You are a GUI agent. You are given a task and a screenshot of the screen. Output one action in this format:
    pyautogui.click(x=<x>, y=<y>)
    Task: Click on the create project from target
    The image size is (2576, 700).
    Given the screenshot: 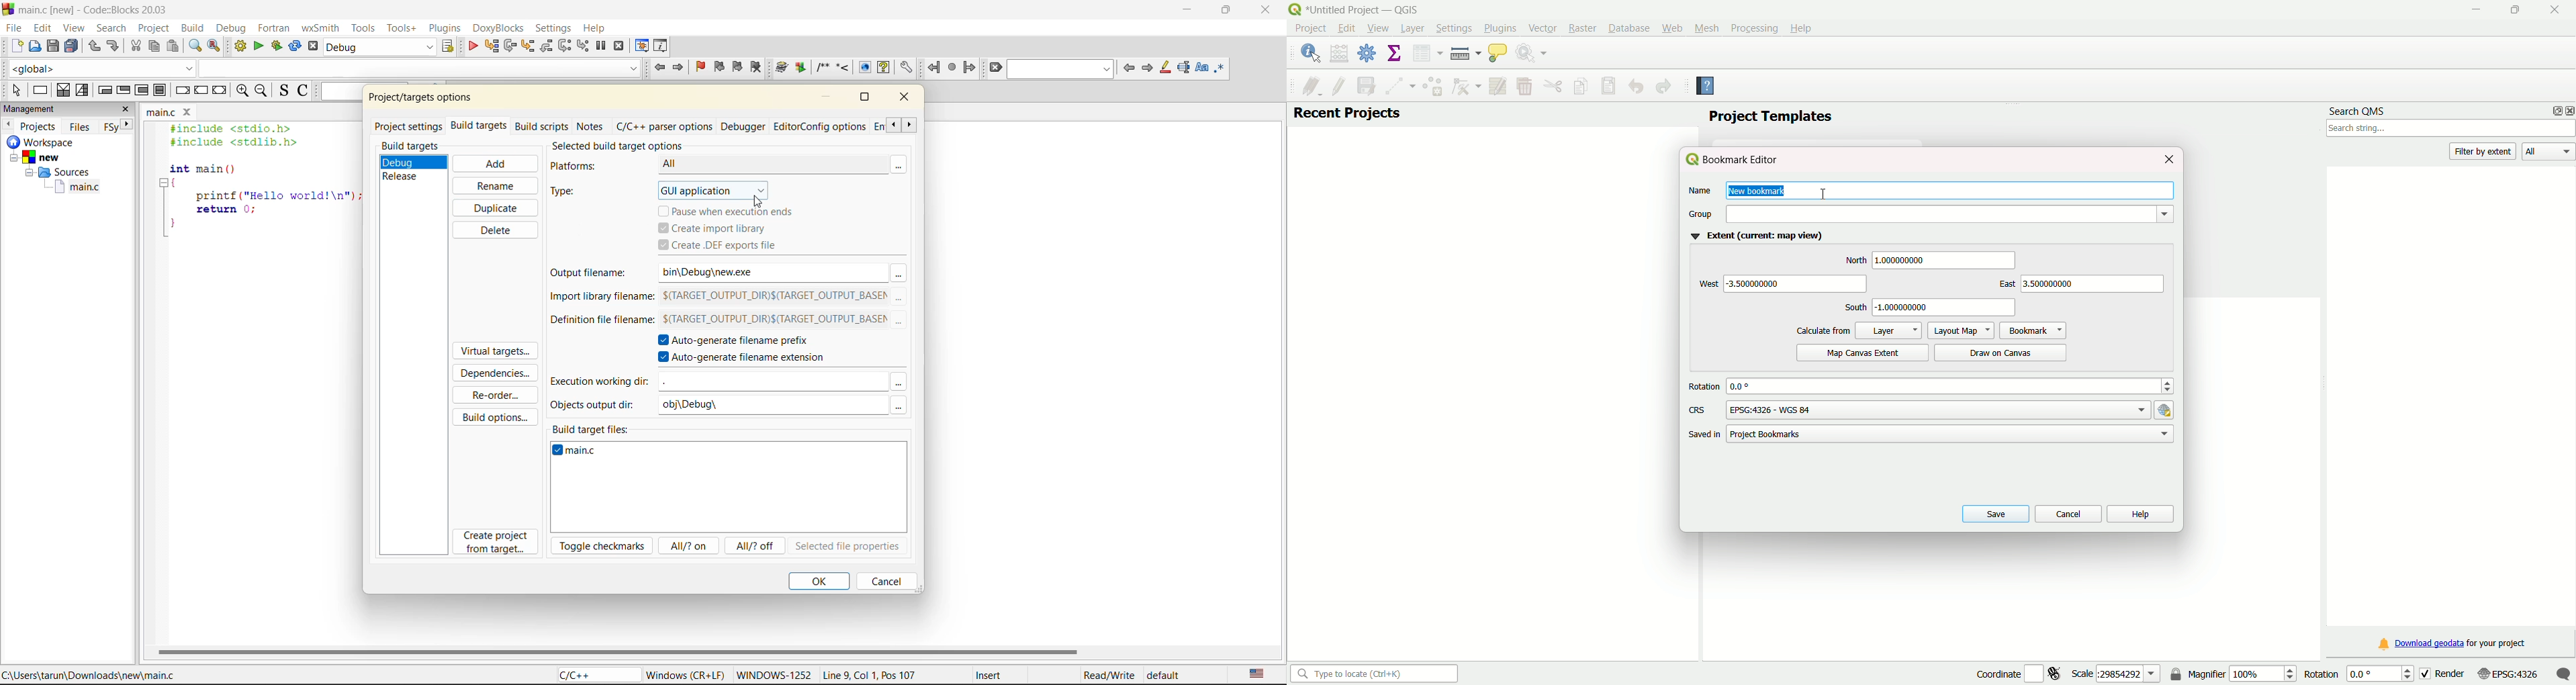 What is the action you would take?
    pyautogui.click(x=497, y=543)
    